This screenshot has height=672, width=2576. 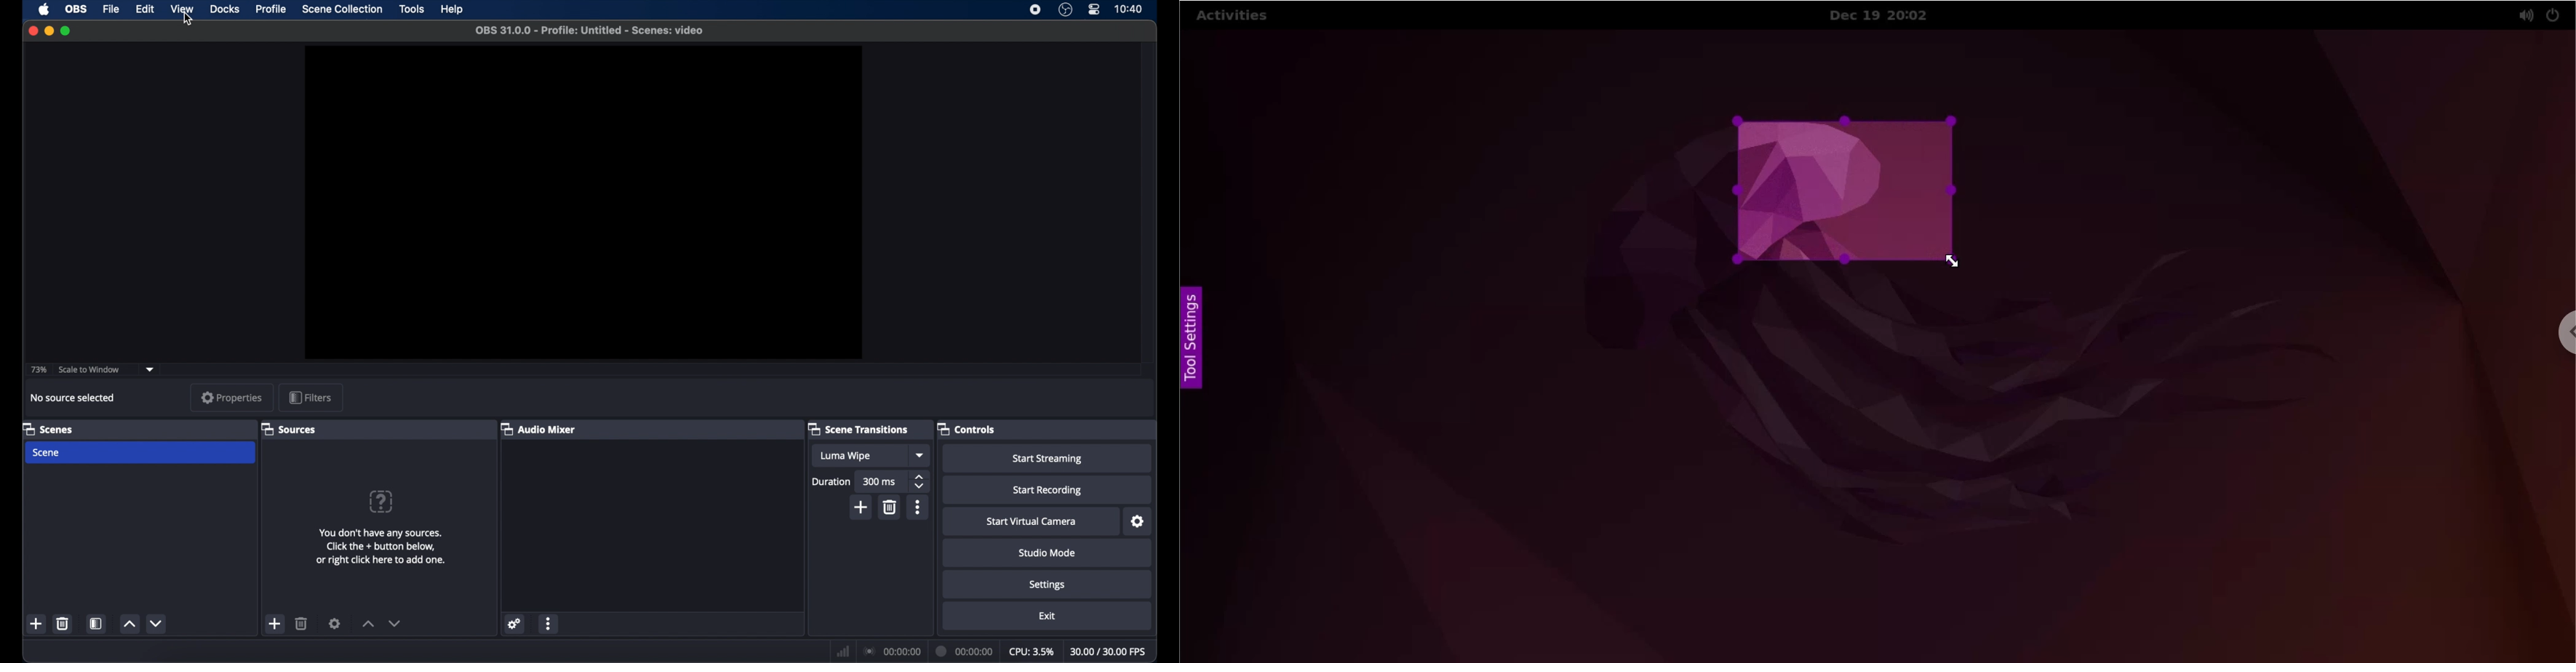 What do you see at coordinates (1047, 457) in the screenshot?
I see `start streaming` at bounding box center [1047, 457].